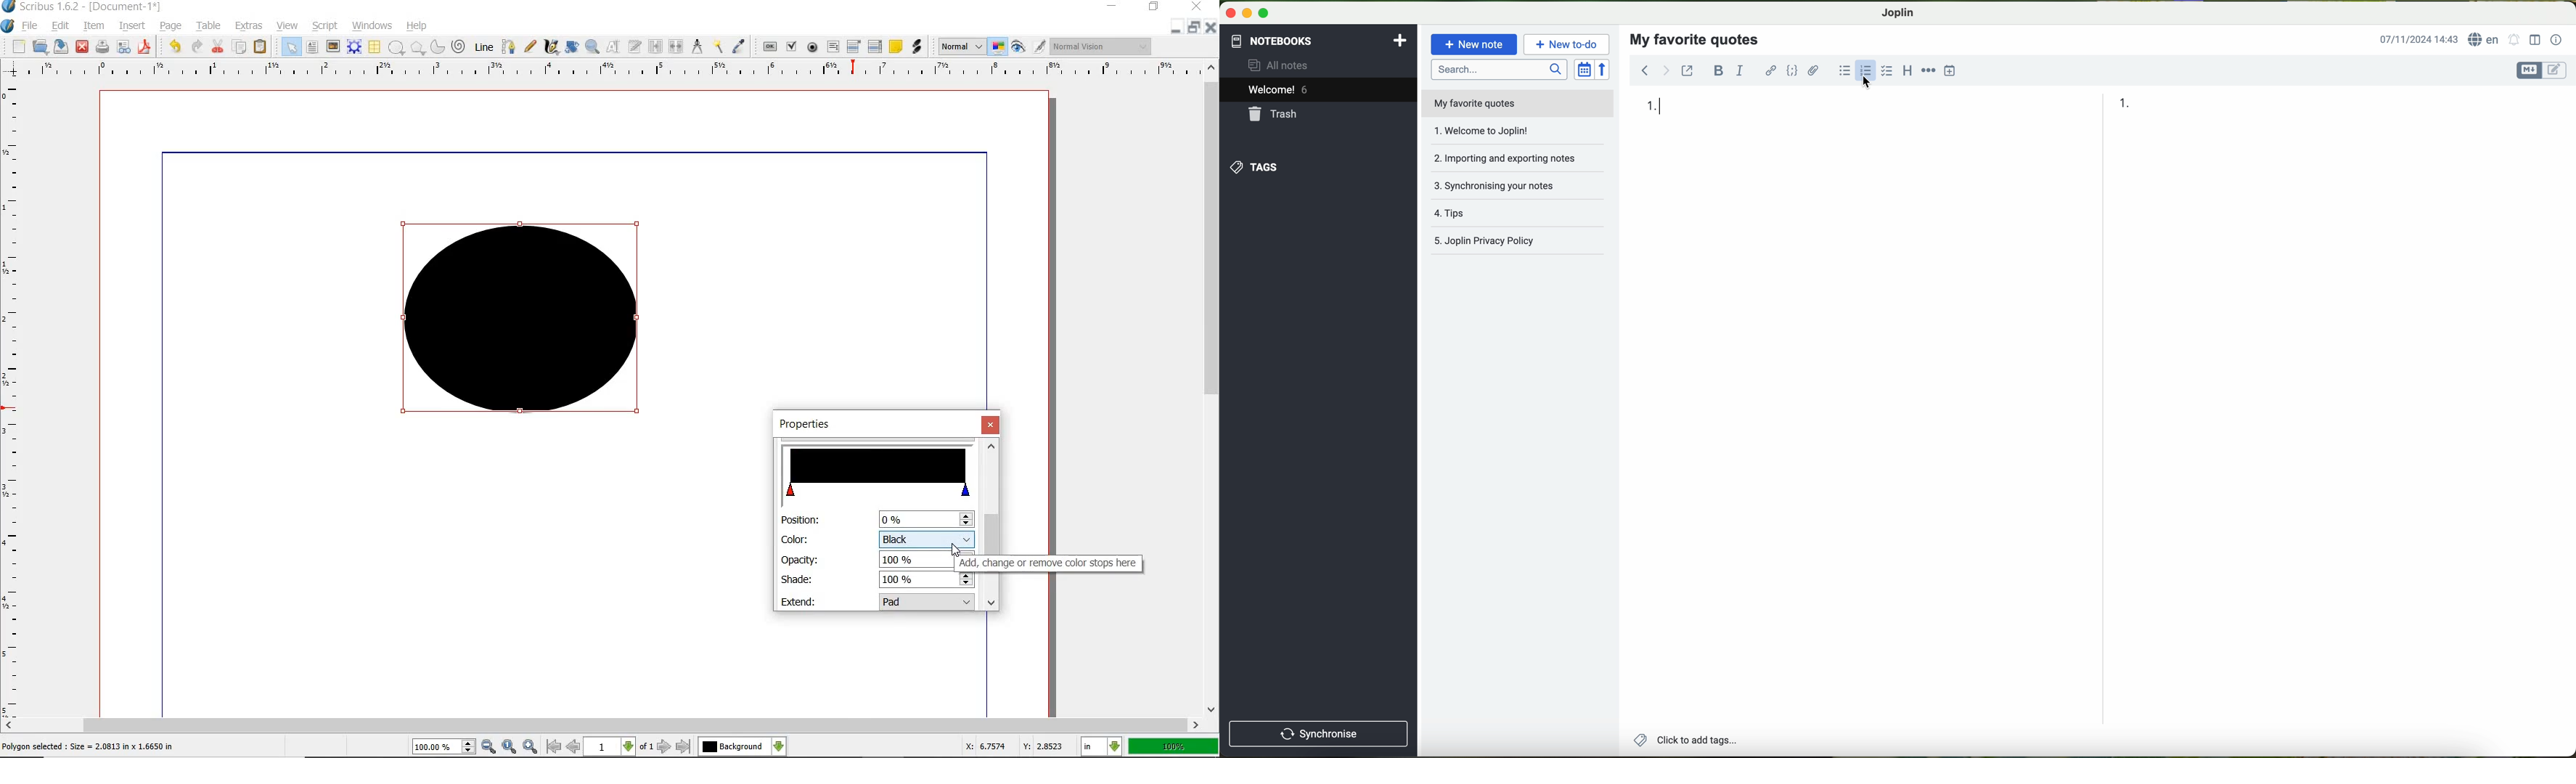 This screenshot has height=784, width=2576. I want to click on gradient added, so click(525, 325).